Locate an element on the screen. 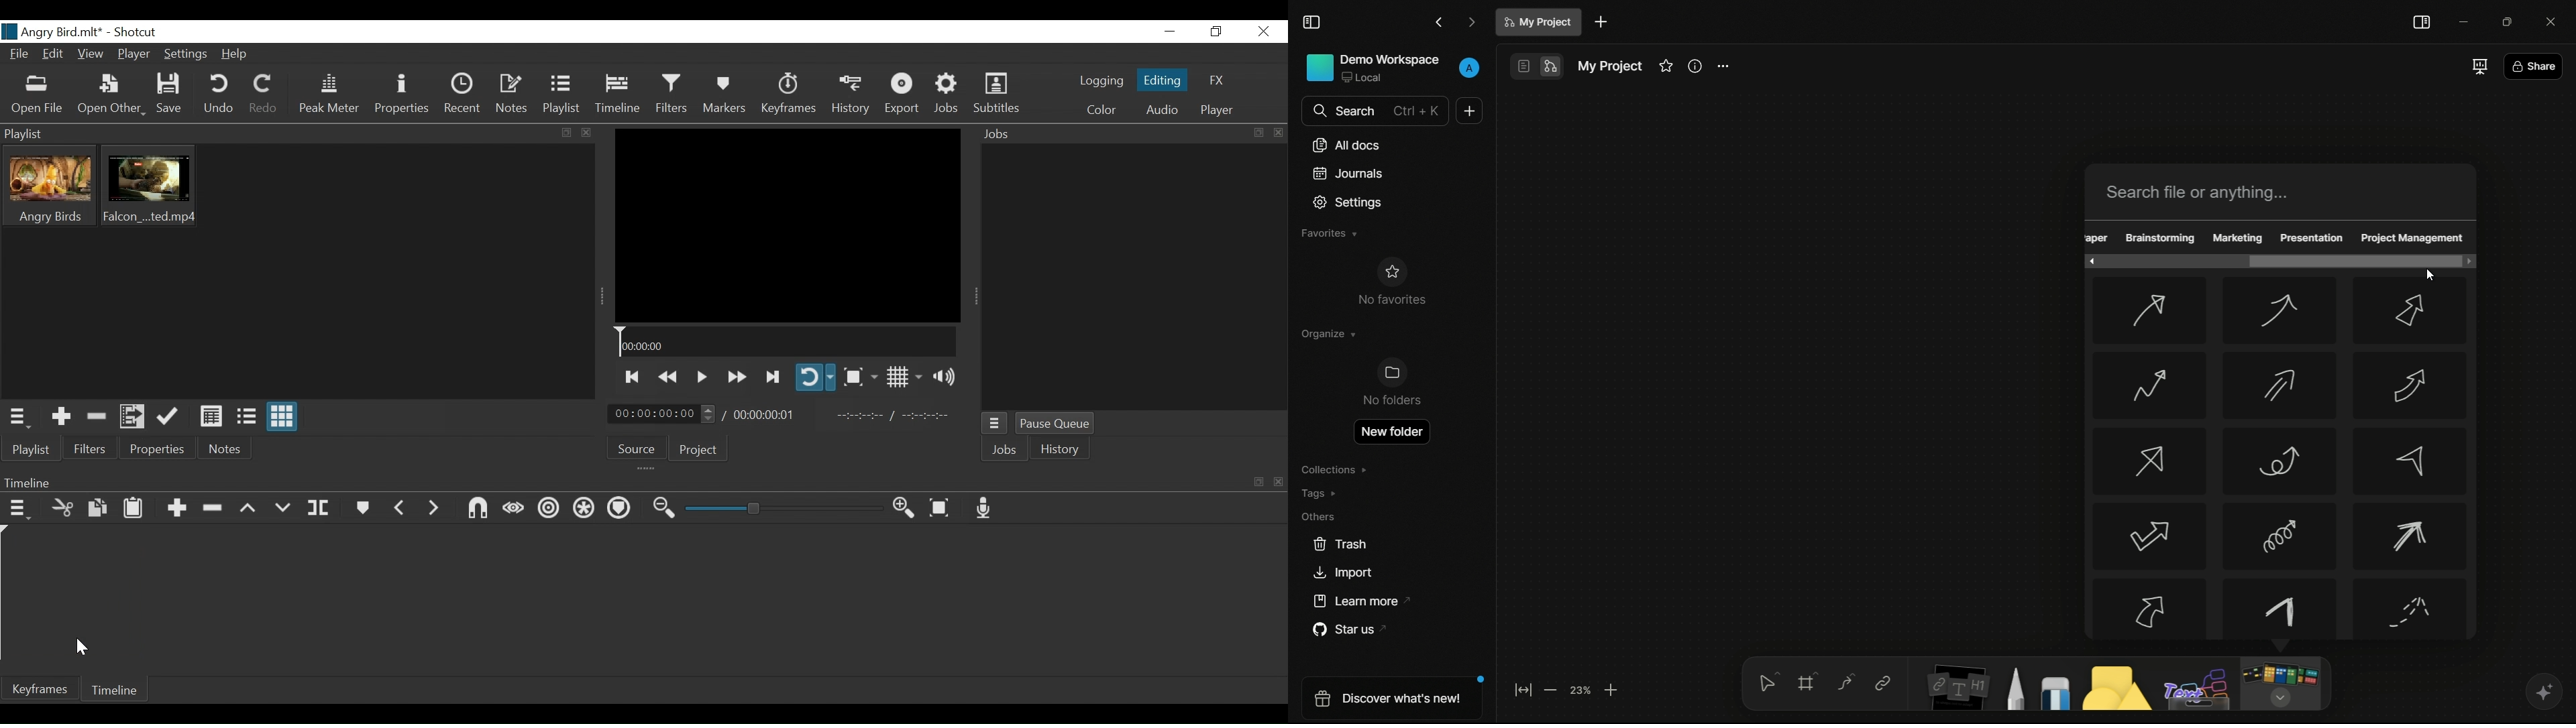 Image resolution: width=2576 pixels, height=728 pixels. Previous marker is located at coordinates (401, 509).